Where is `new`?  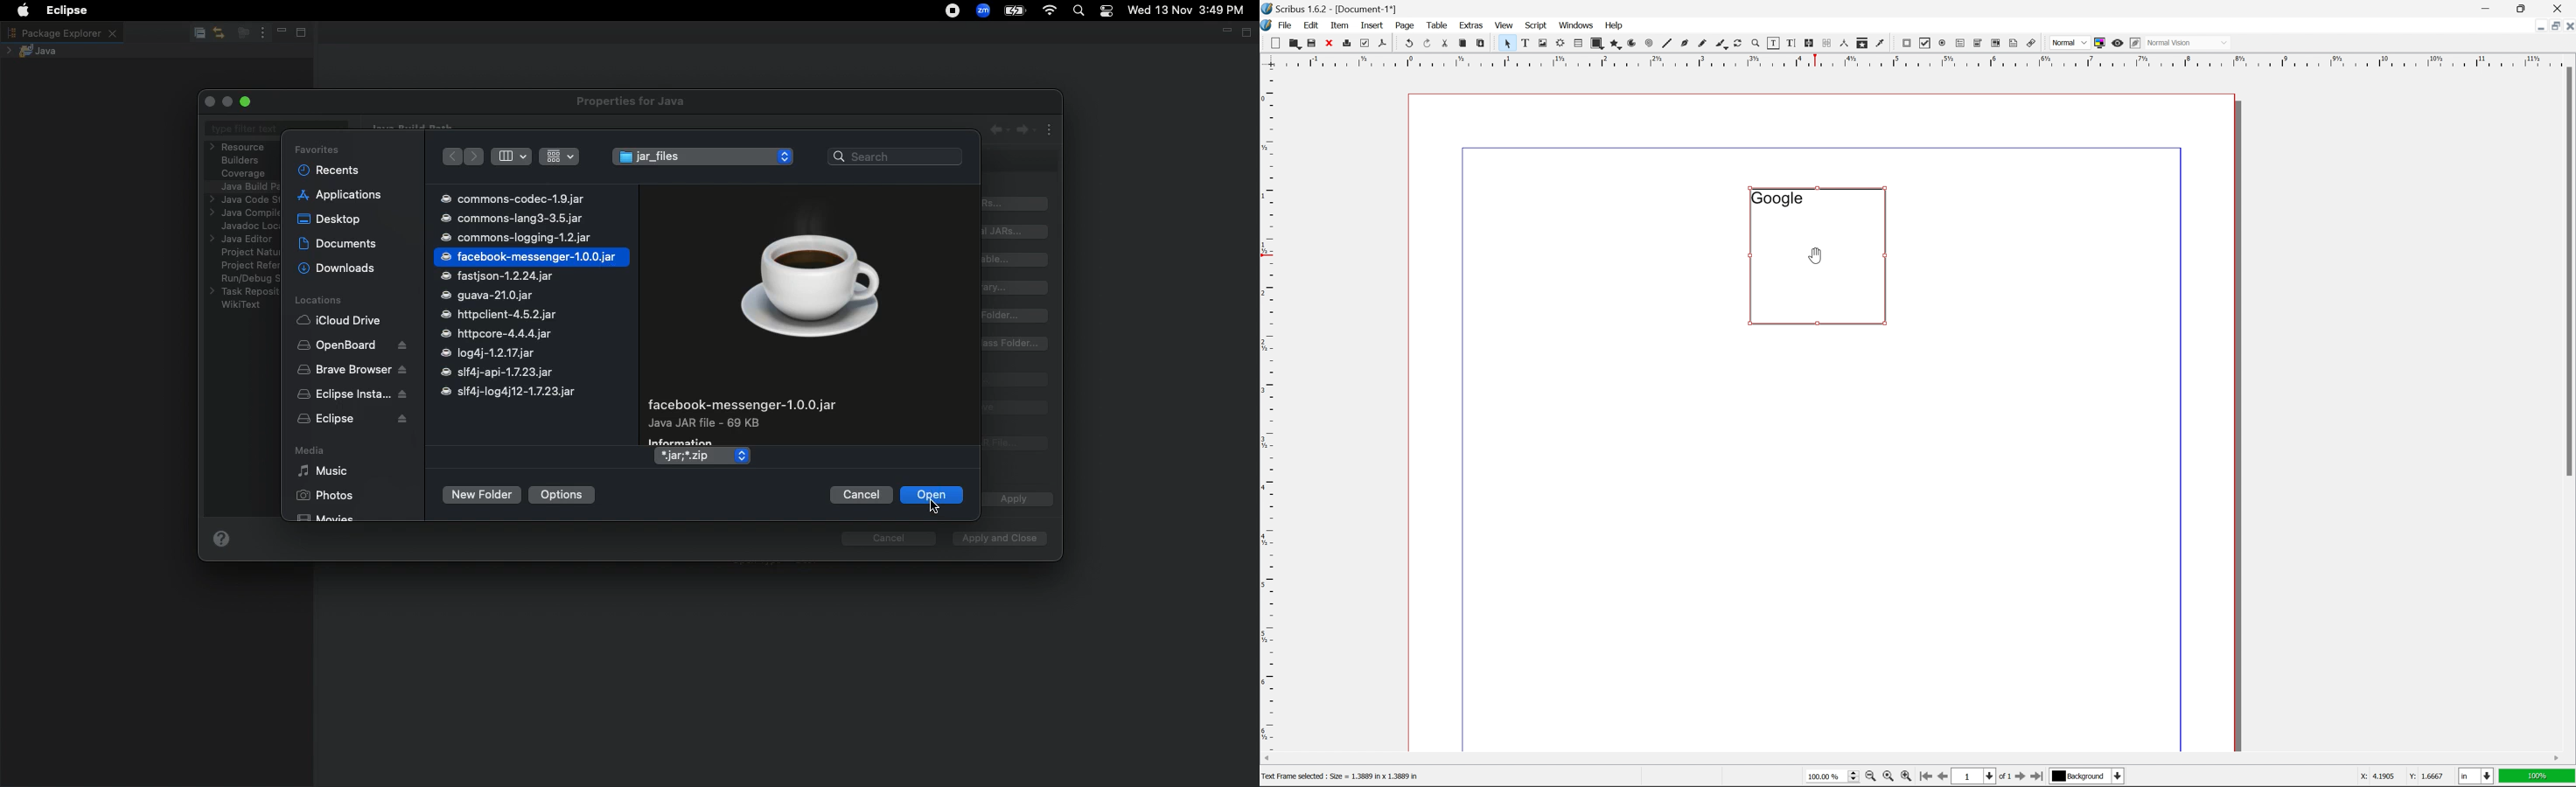
new is located at coordinates (1277, 43).